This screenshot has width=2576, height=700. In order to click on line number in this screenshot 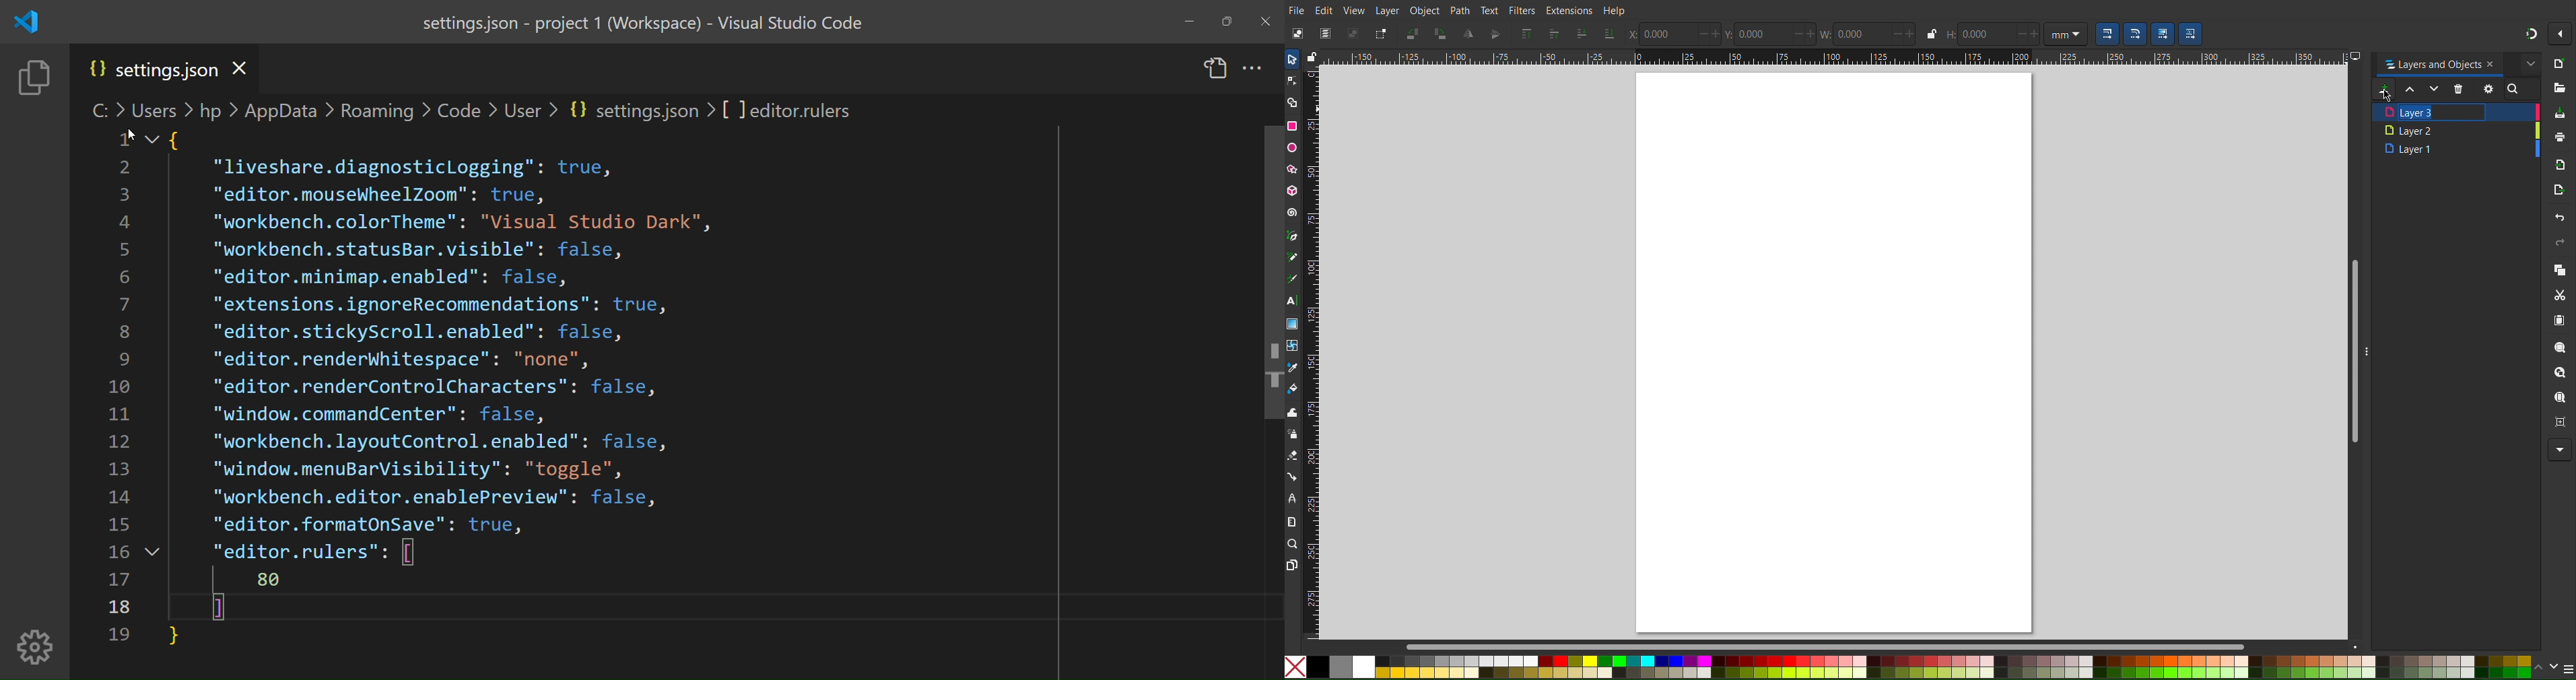, I will do `click(124, 393)`.